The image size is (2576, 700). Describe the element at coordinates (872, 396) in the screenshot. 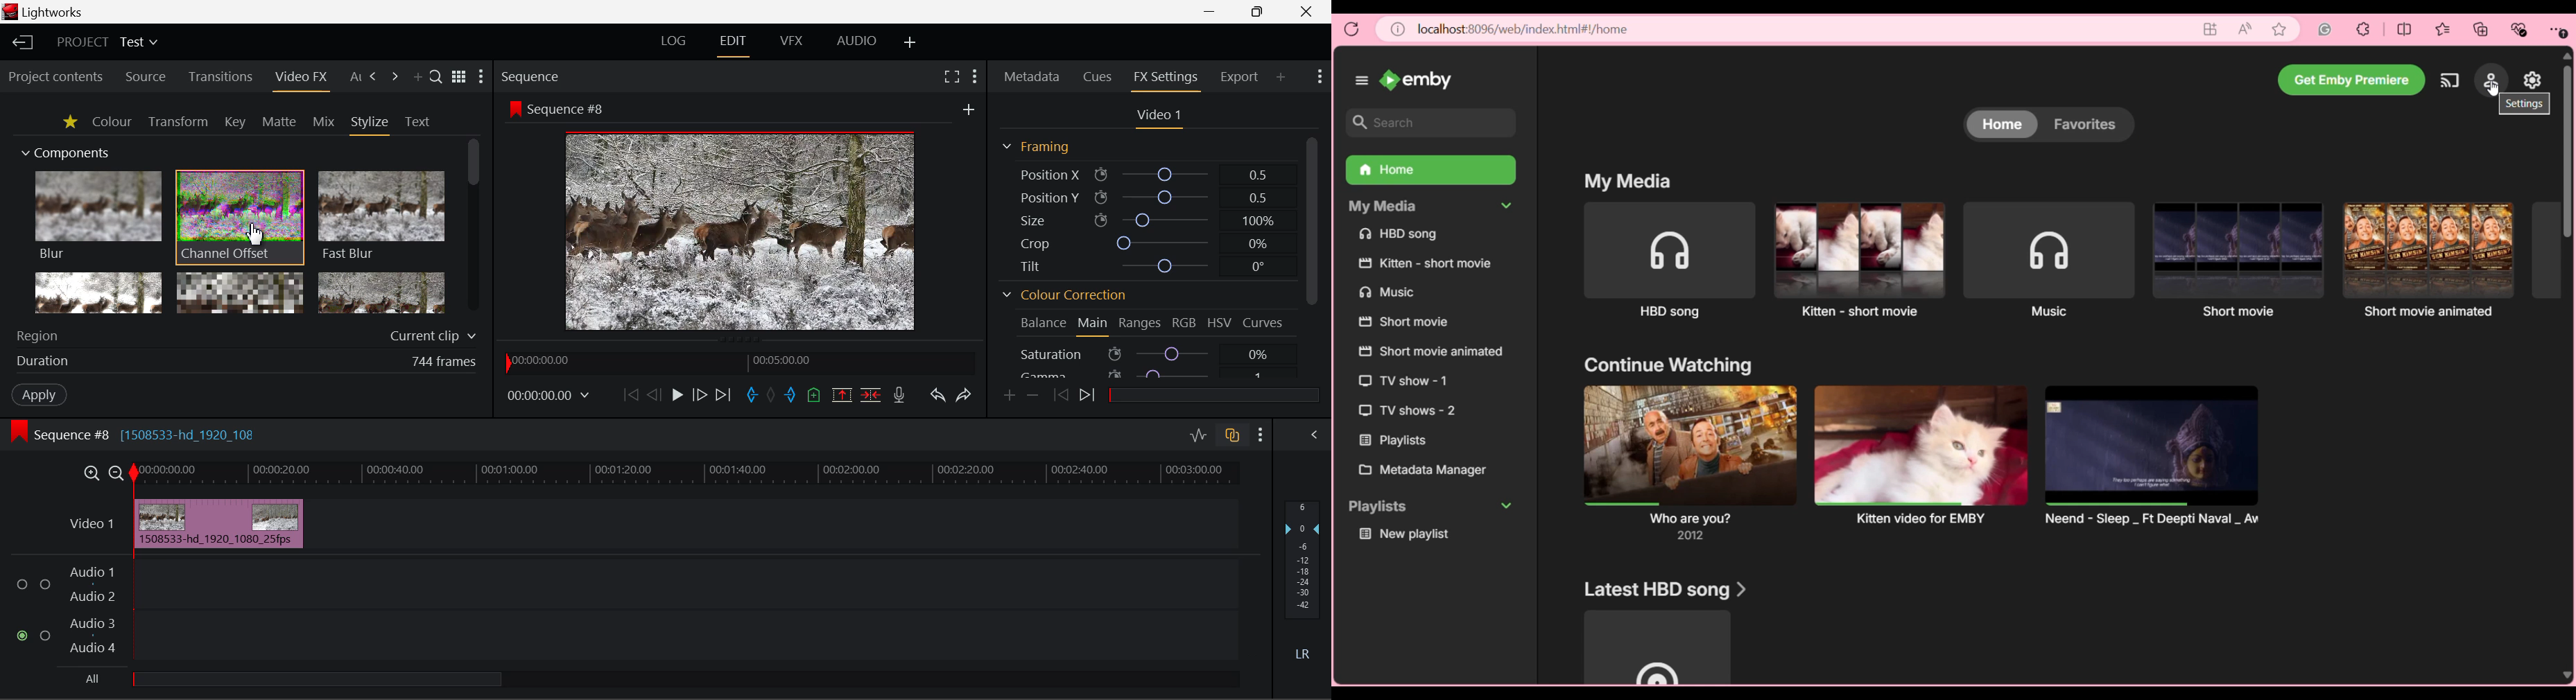

I see `Delete/Cut` at that location.